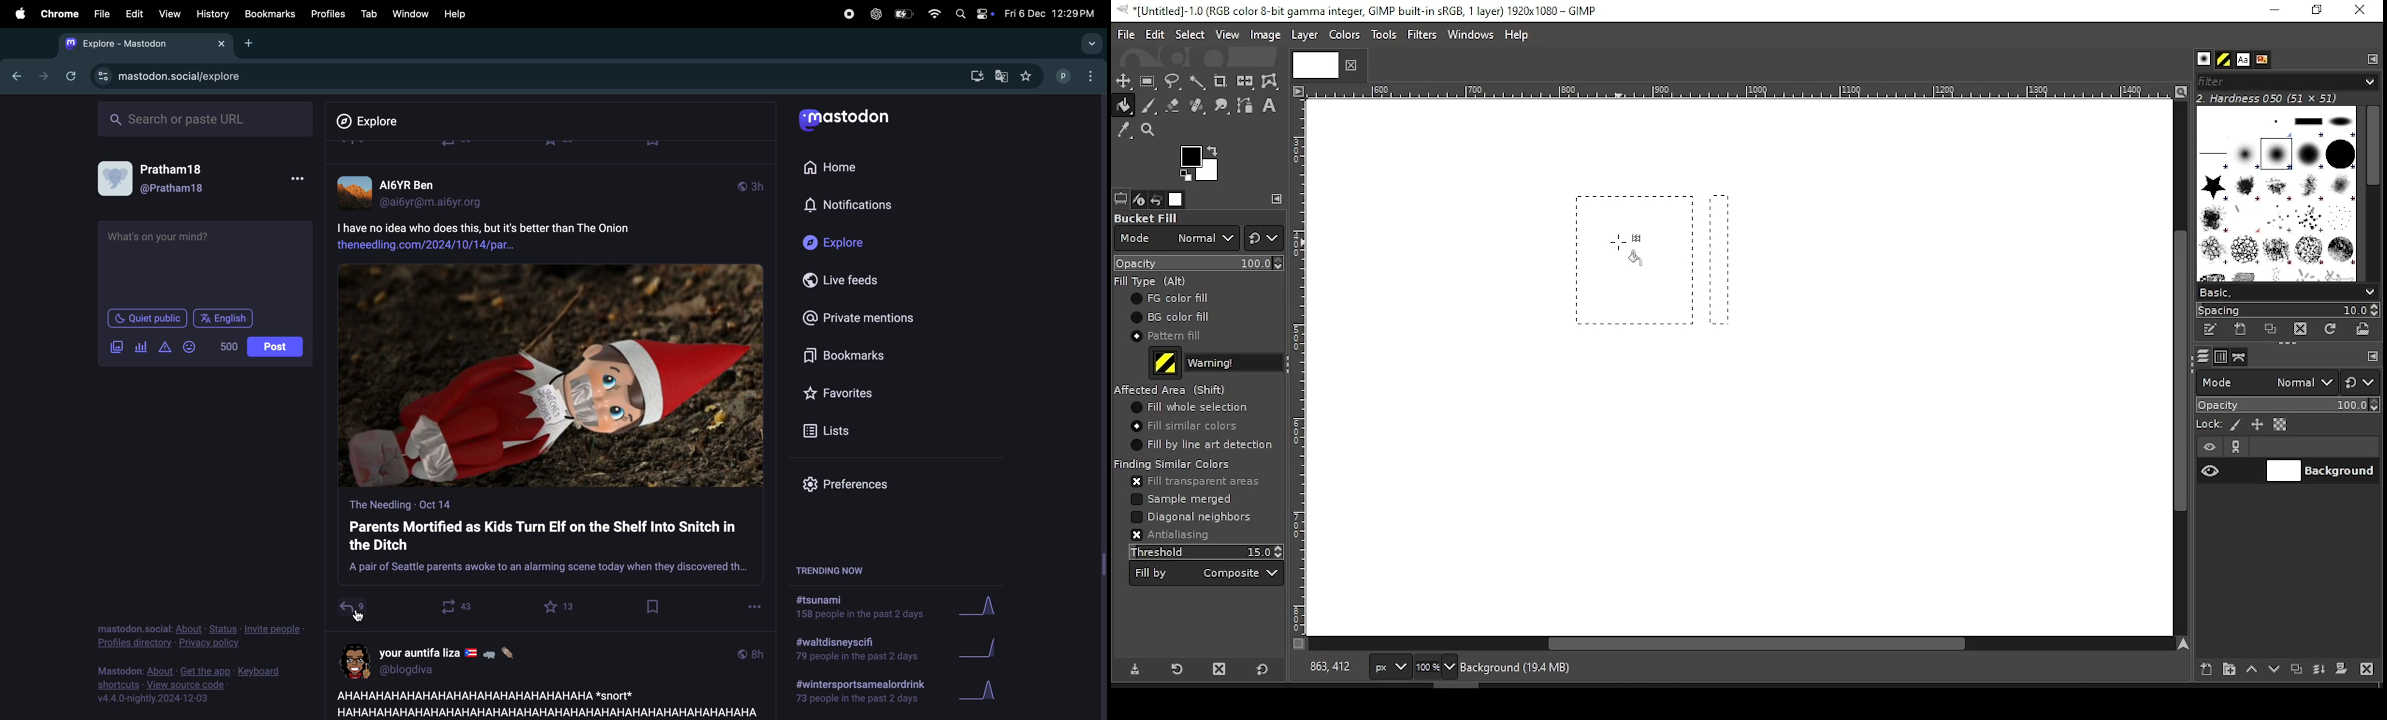  I want to click on drop down, so click(1089, 44).